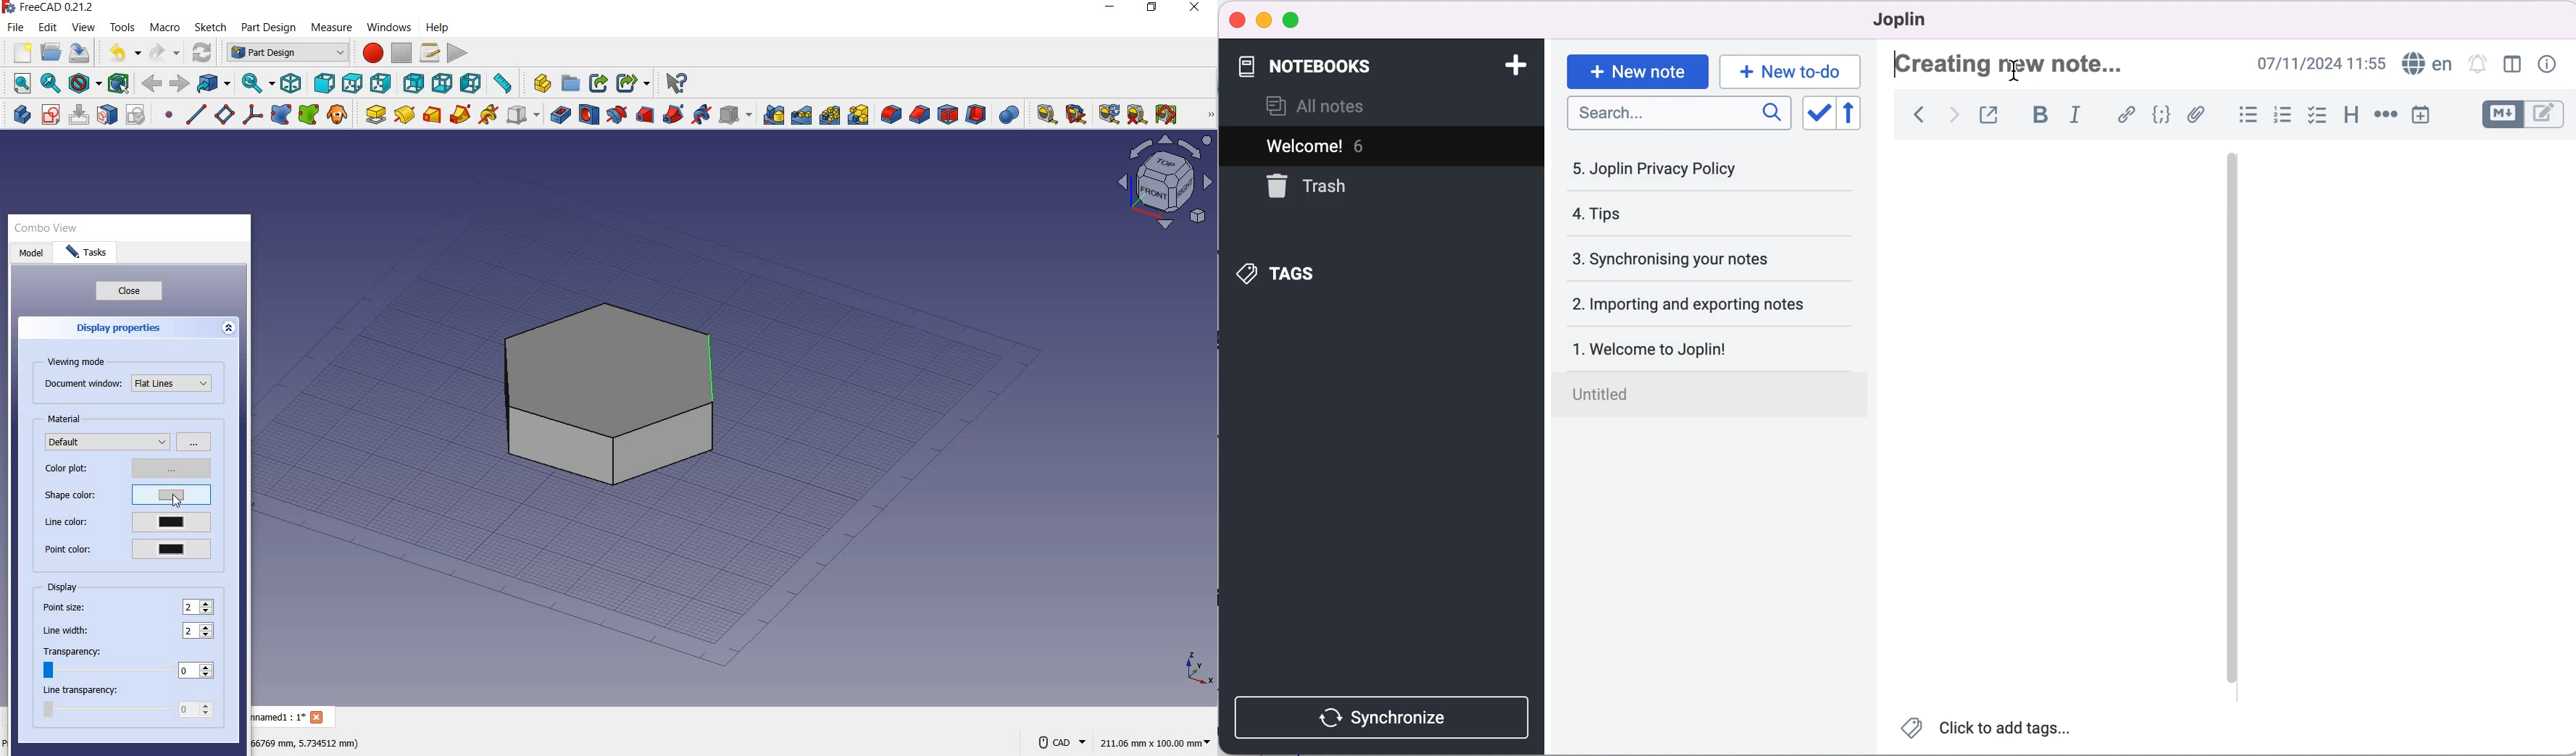 The image size is (2576, 756). Describe the element at coordinates (180, 84) in the screenshot. I see `forward` at that location.